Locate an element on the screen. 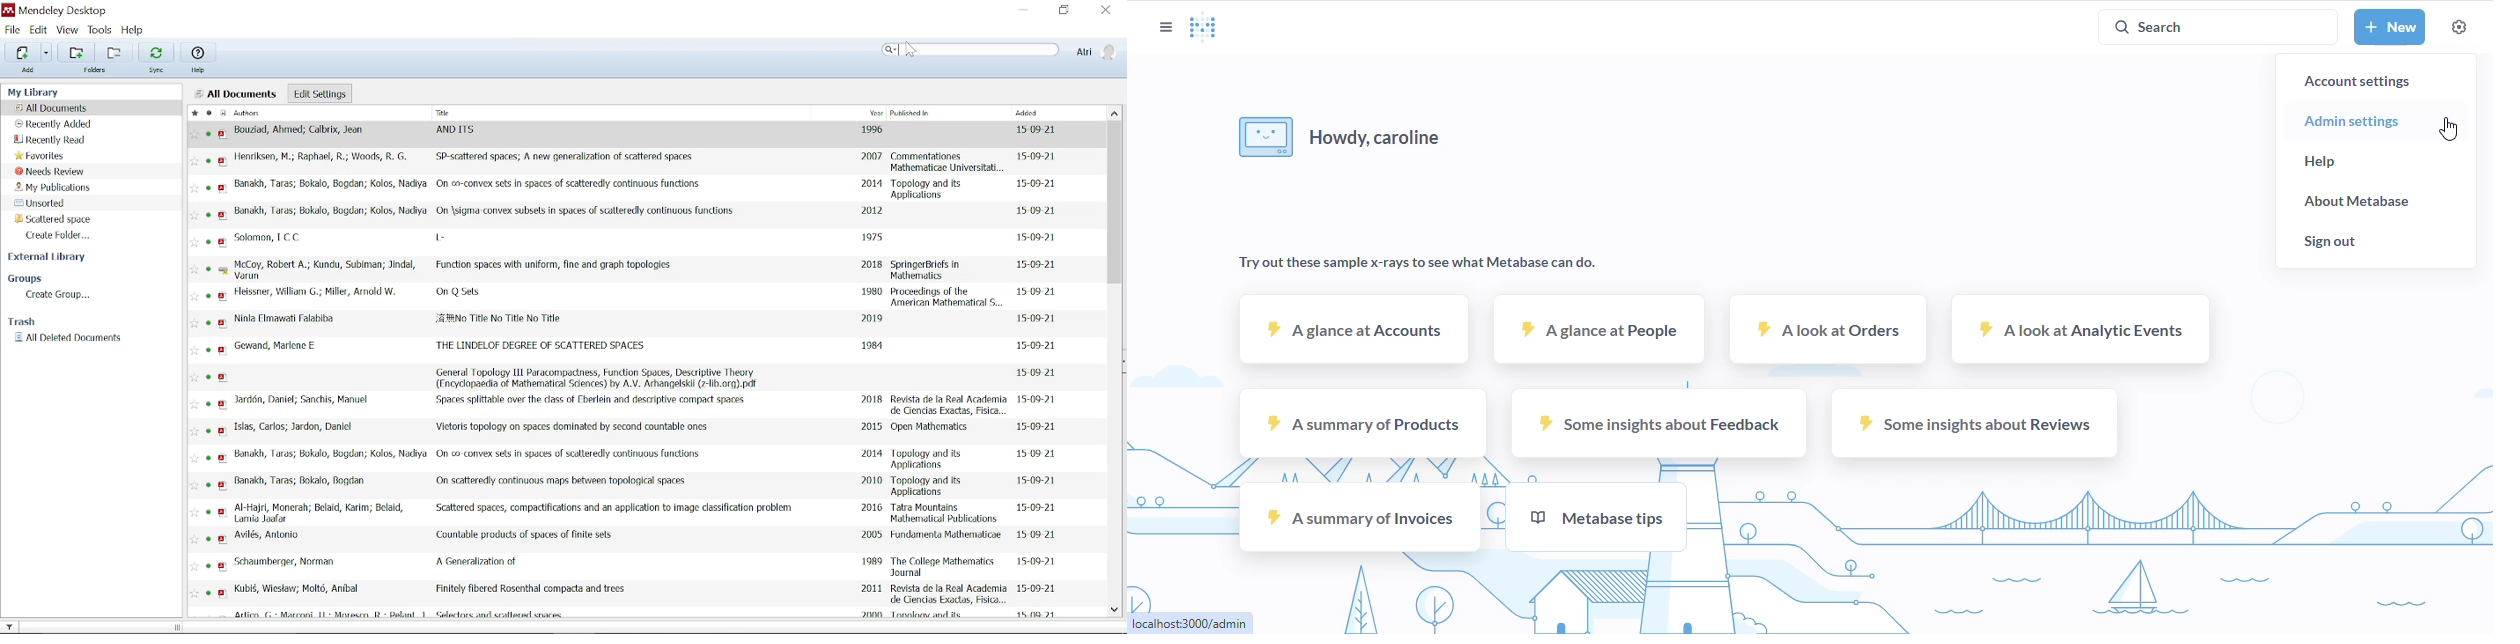 This screenshot has height=644, width=2520. Recently read is located at coordinates (63, 140).